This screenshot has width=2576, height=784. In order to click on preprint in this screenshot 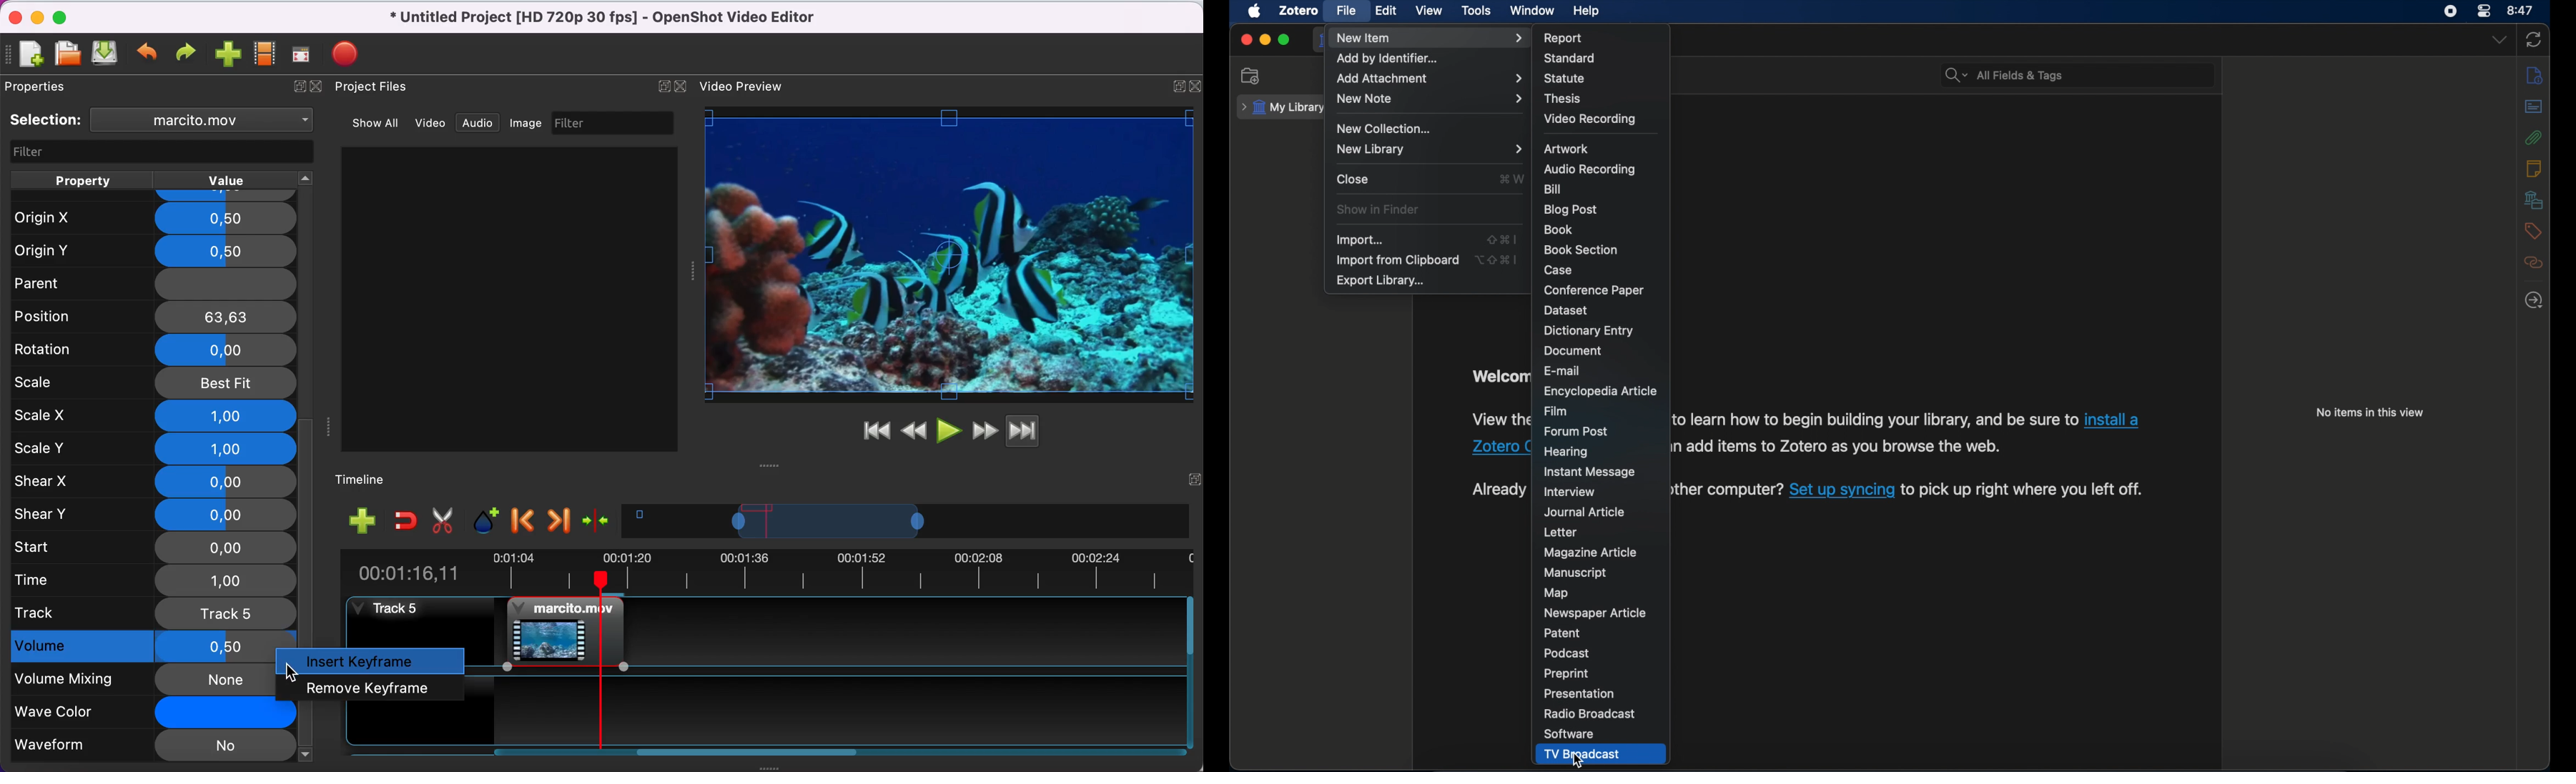, I will do `click(1565, 673)`.